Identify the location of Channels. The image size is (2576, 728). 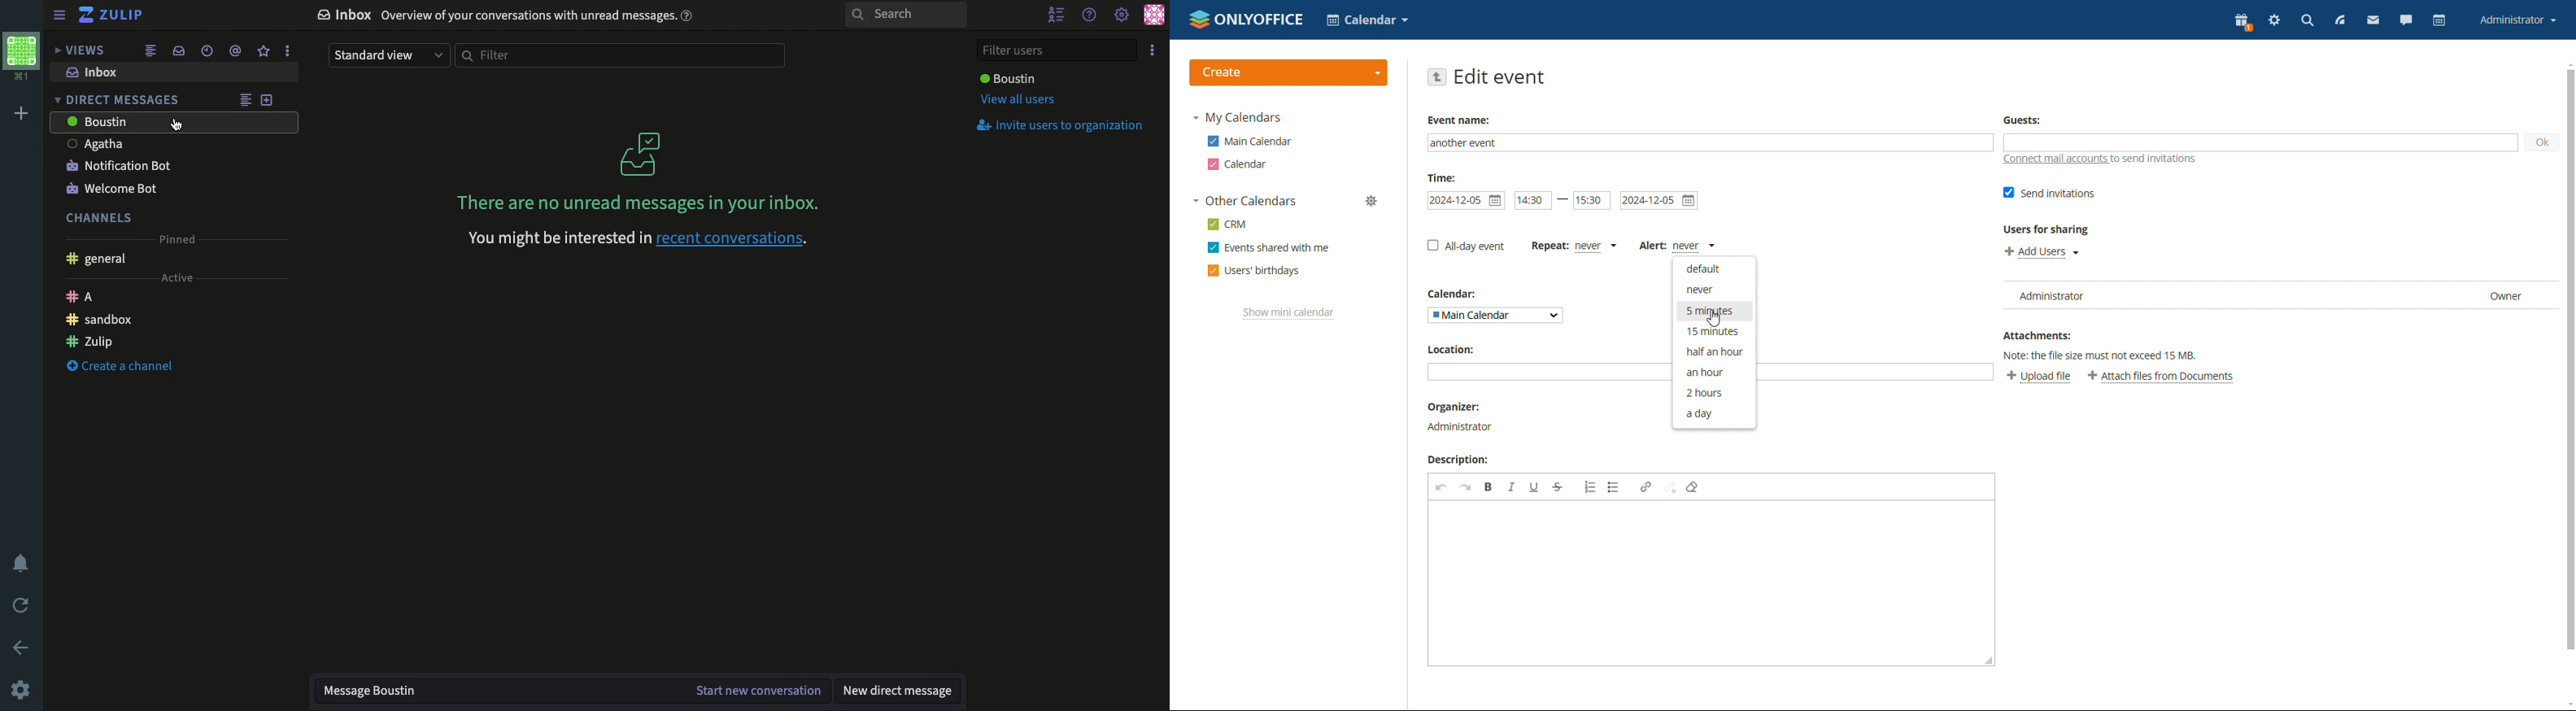
(102, 219).